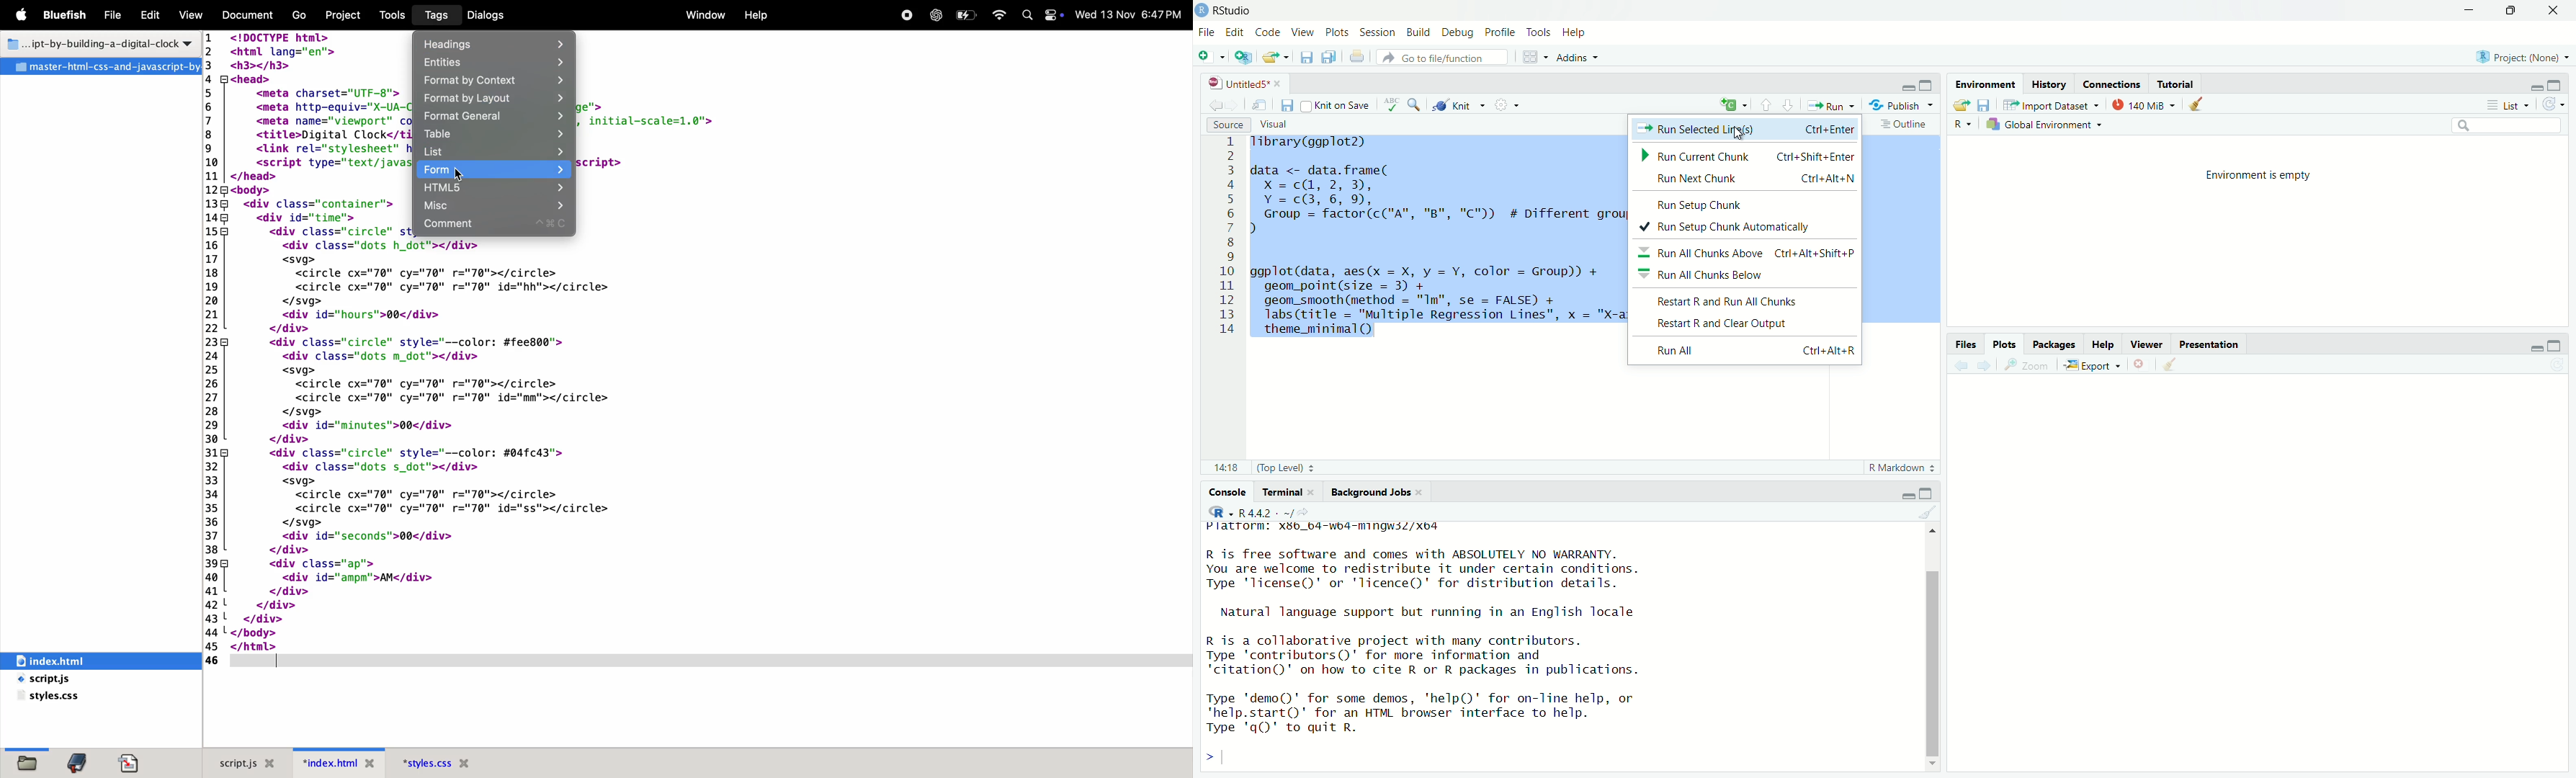 This screenshot has width=2576, height=784. I want to click on Build, so click(1418, 32).